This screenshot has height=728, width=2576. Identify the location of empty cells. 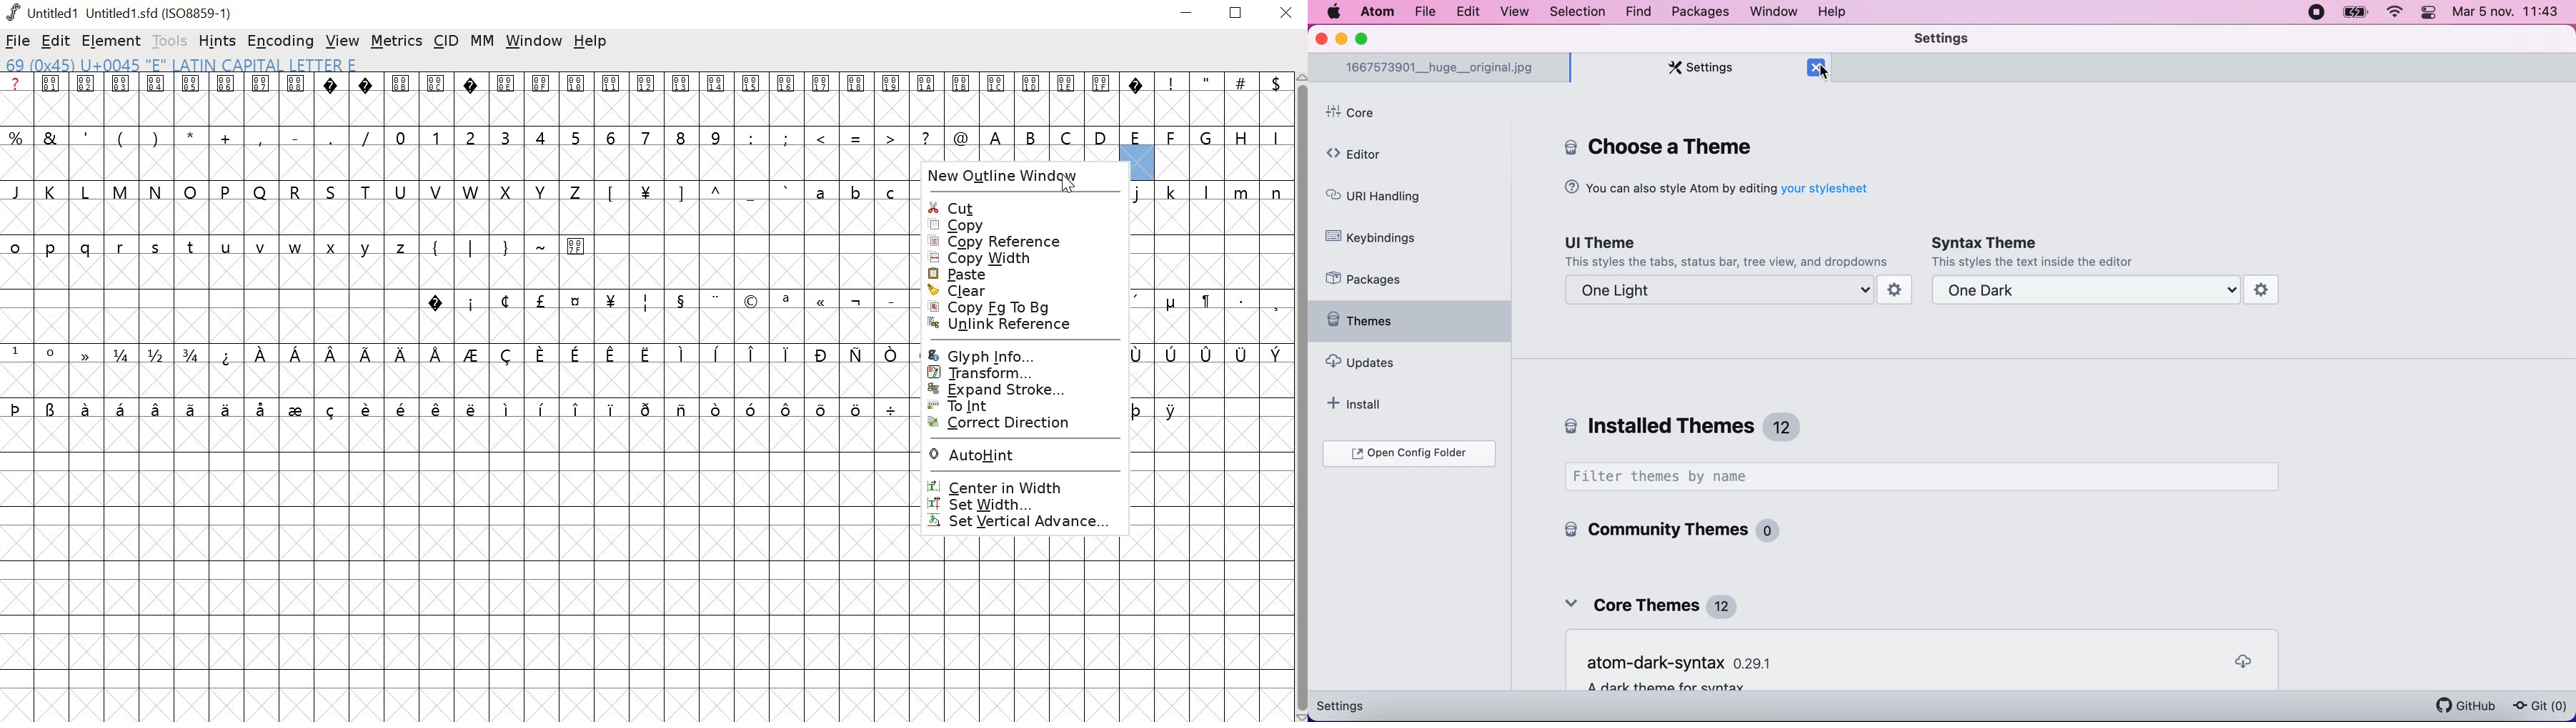
(454, 273).